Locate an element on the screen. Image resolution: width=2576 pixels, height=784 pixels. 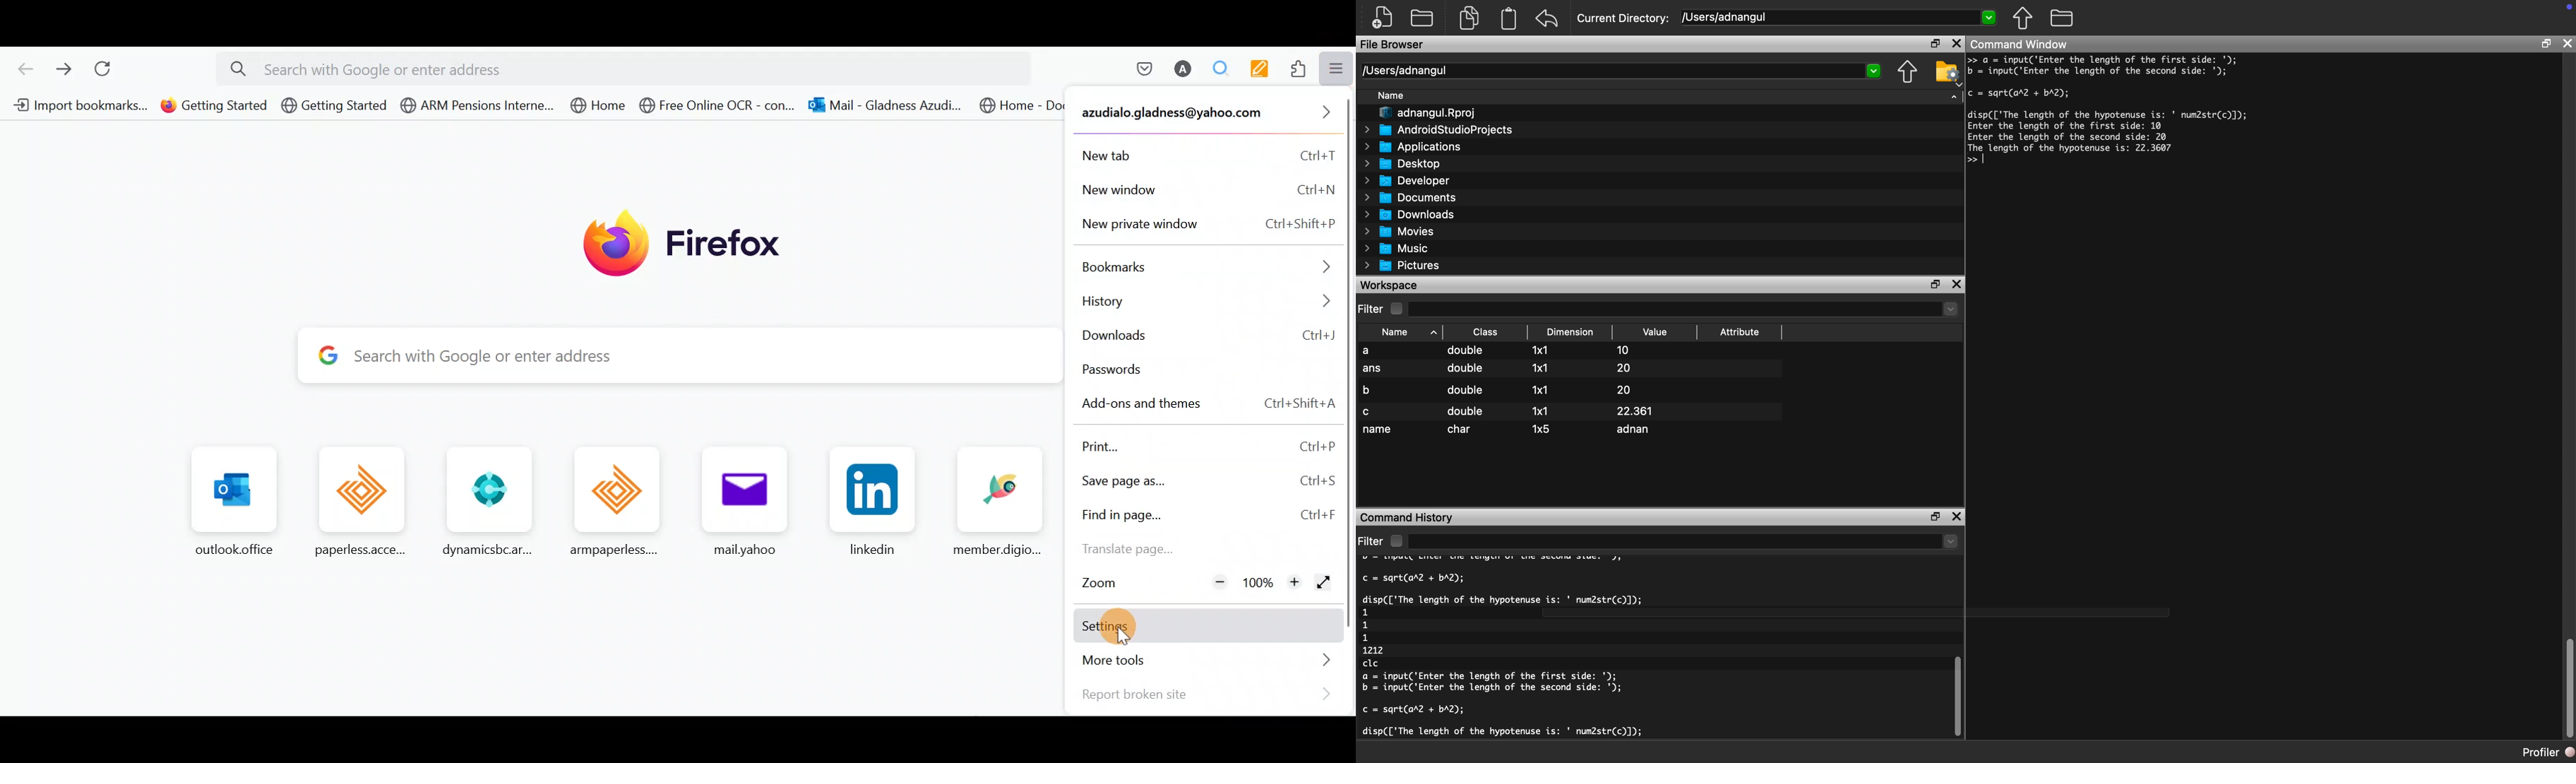
cursor is located at coordinates (1116, 640).